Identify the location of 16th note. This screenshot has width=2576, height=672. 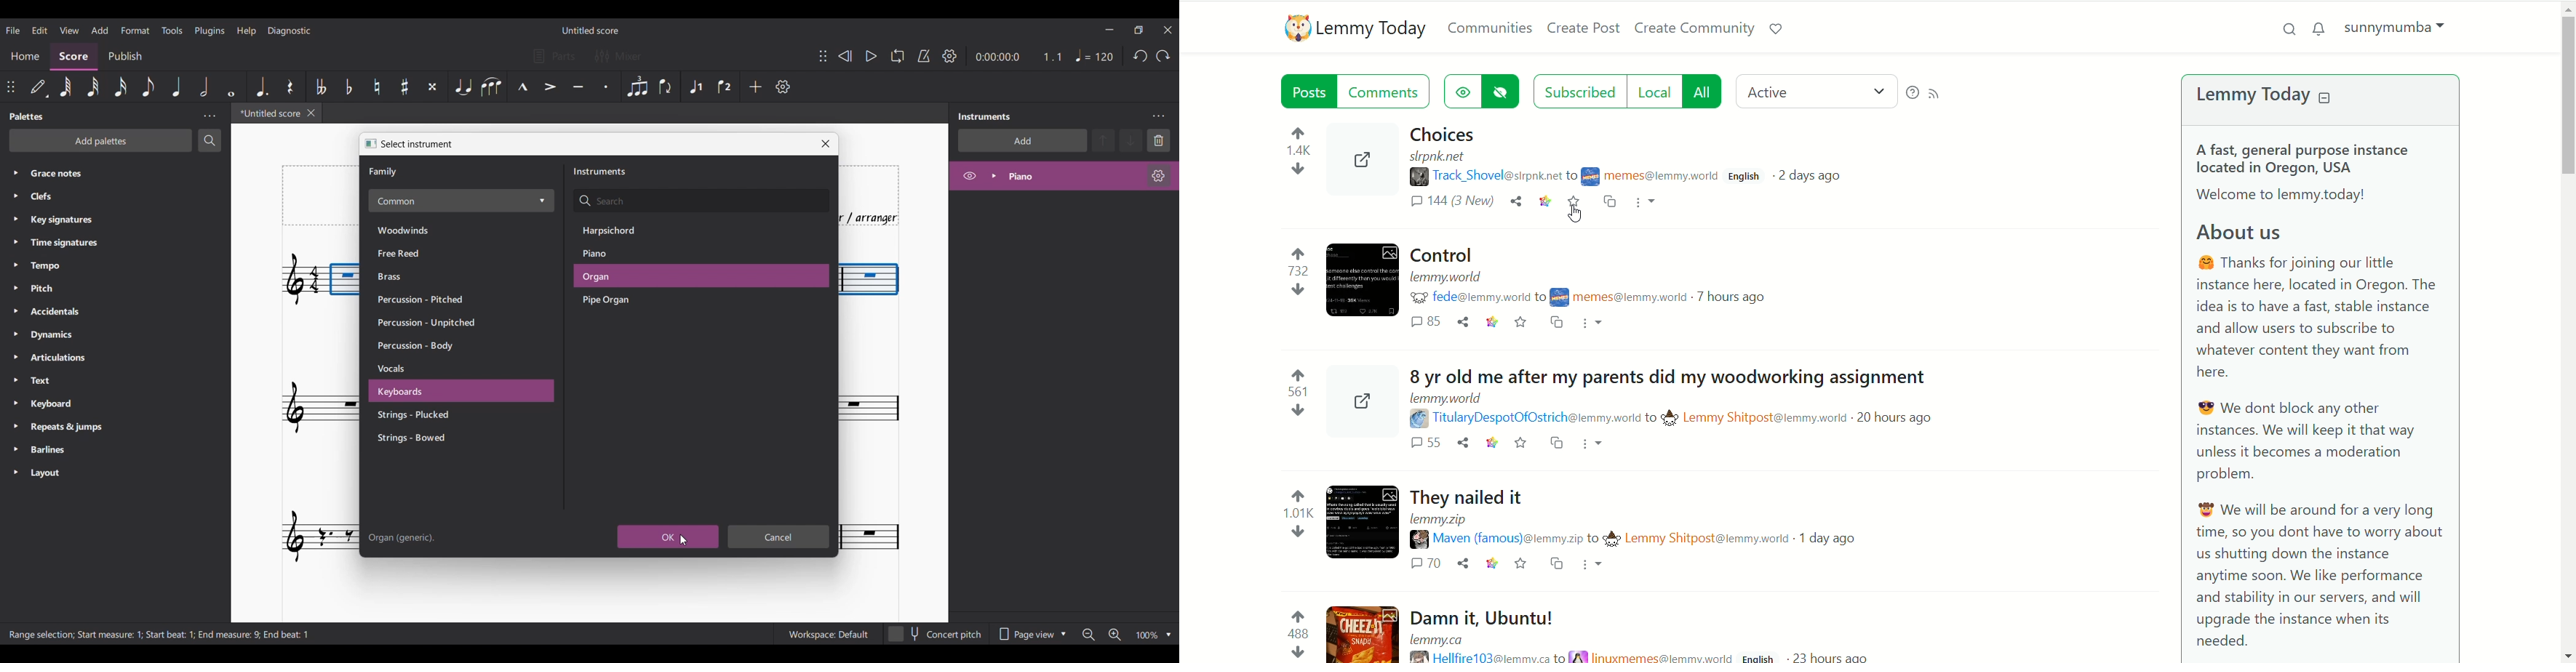
(120, 86).